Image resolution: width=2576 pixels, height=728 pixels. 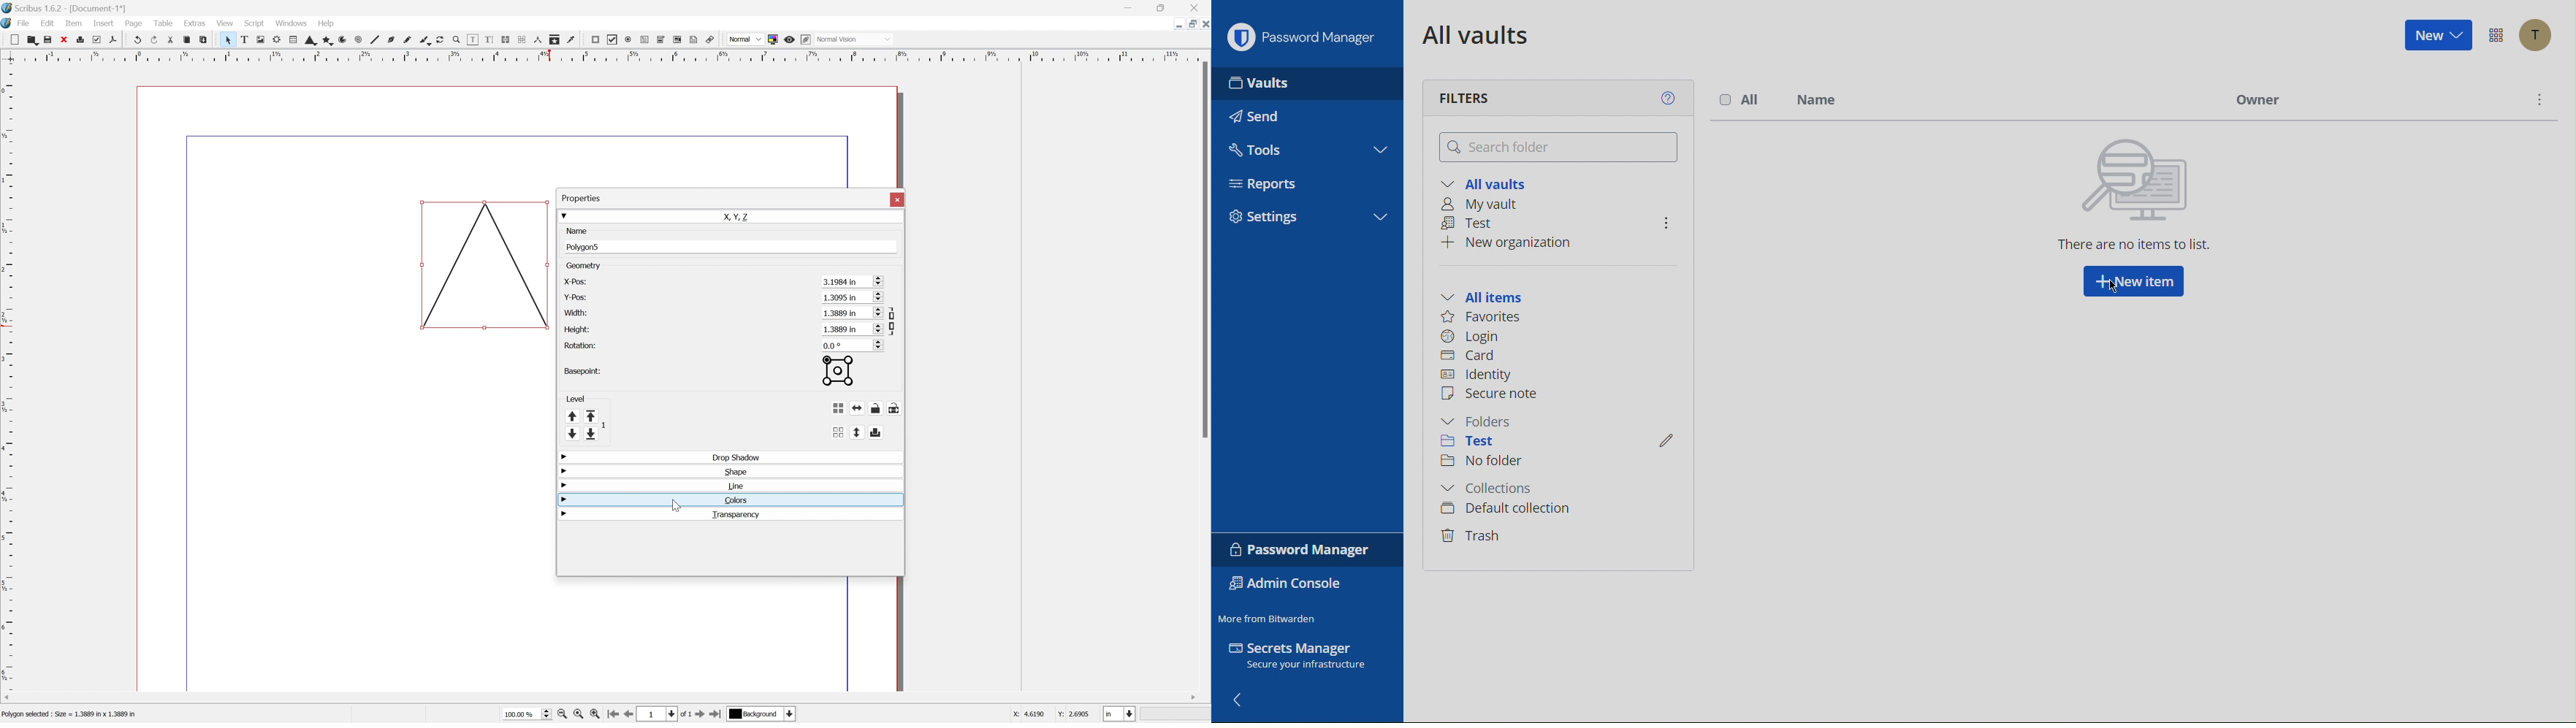 What do you see at coordinates (408, 40) in the screenshot?
I see `Freehand line` at bounding box center [408, 40].